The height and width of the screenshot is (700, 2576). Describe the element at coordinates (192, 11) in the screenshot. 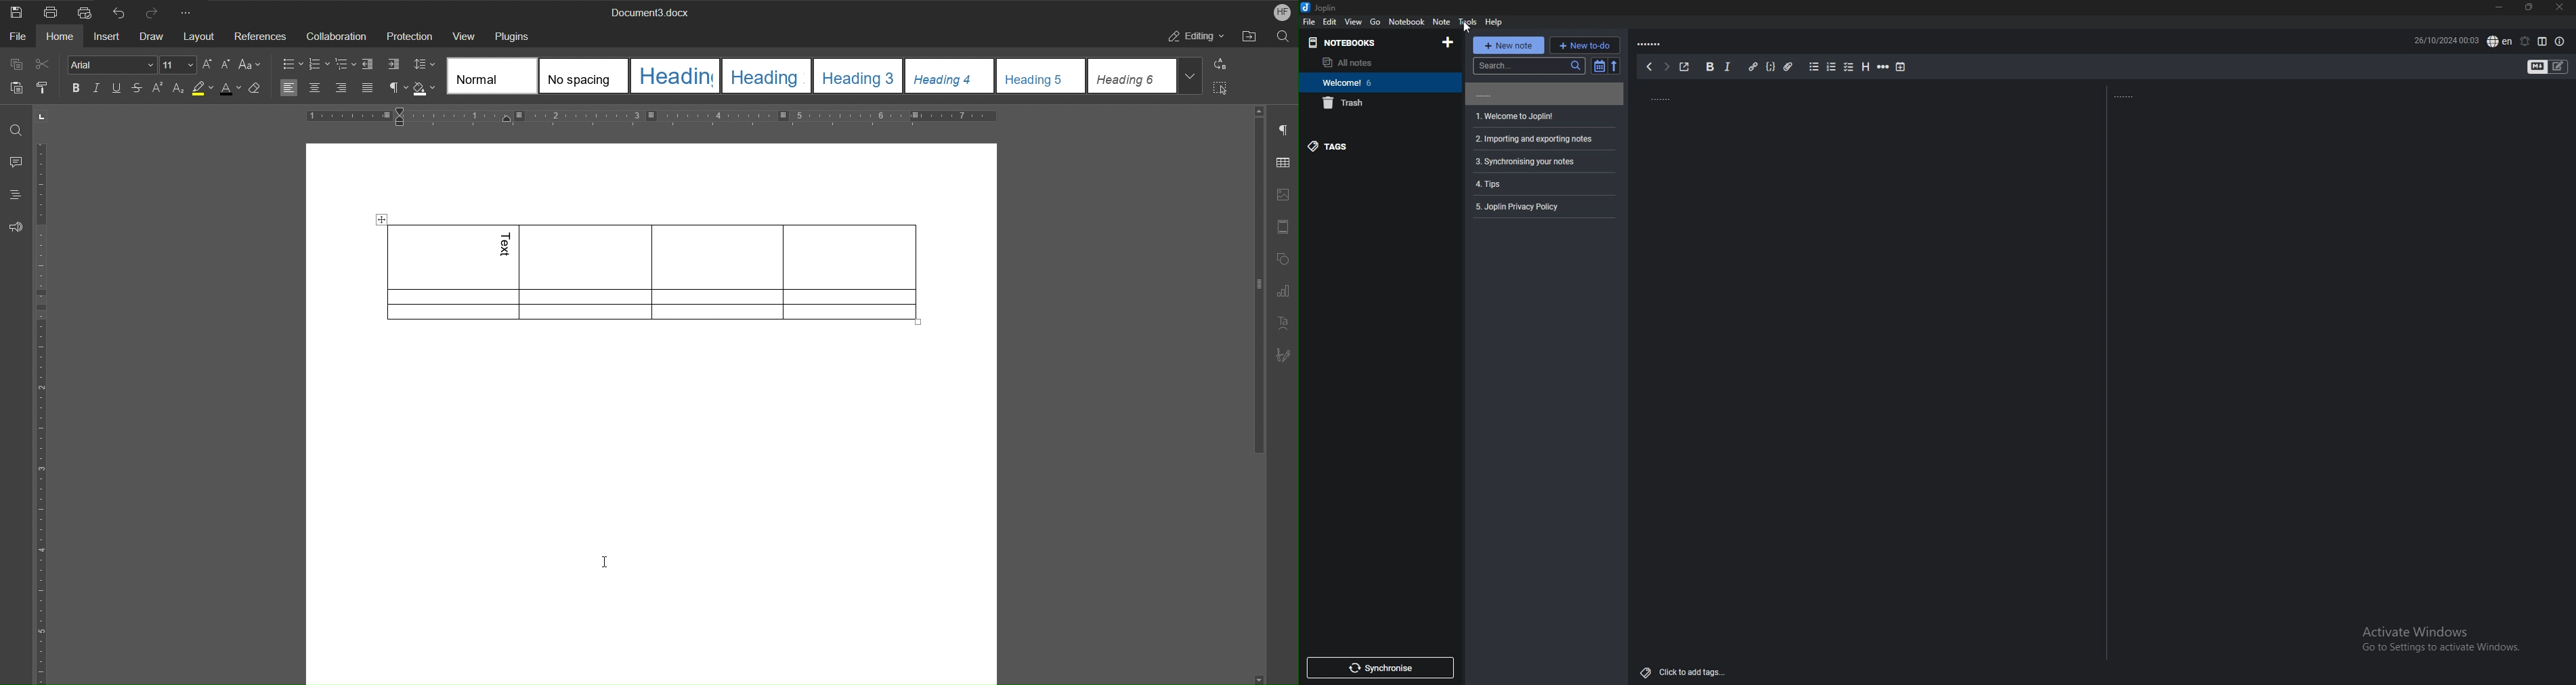

I see `More` at that location.